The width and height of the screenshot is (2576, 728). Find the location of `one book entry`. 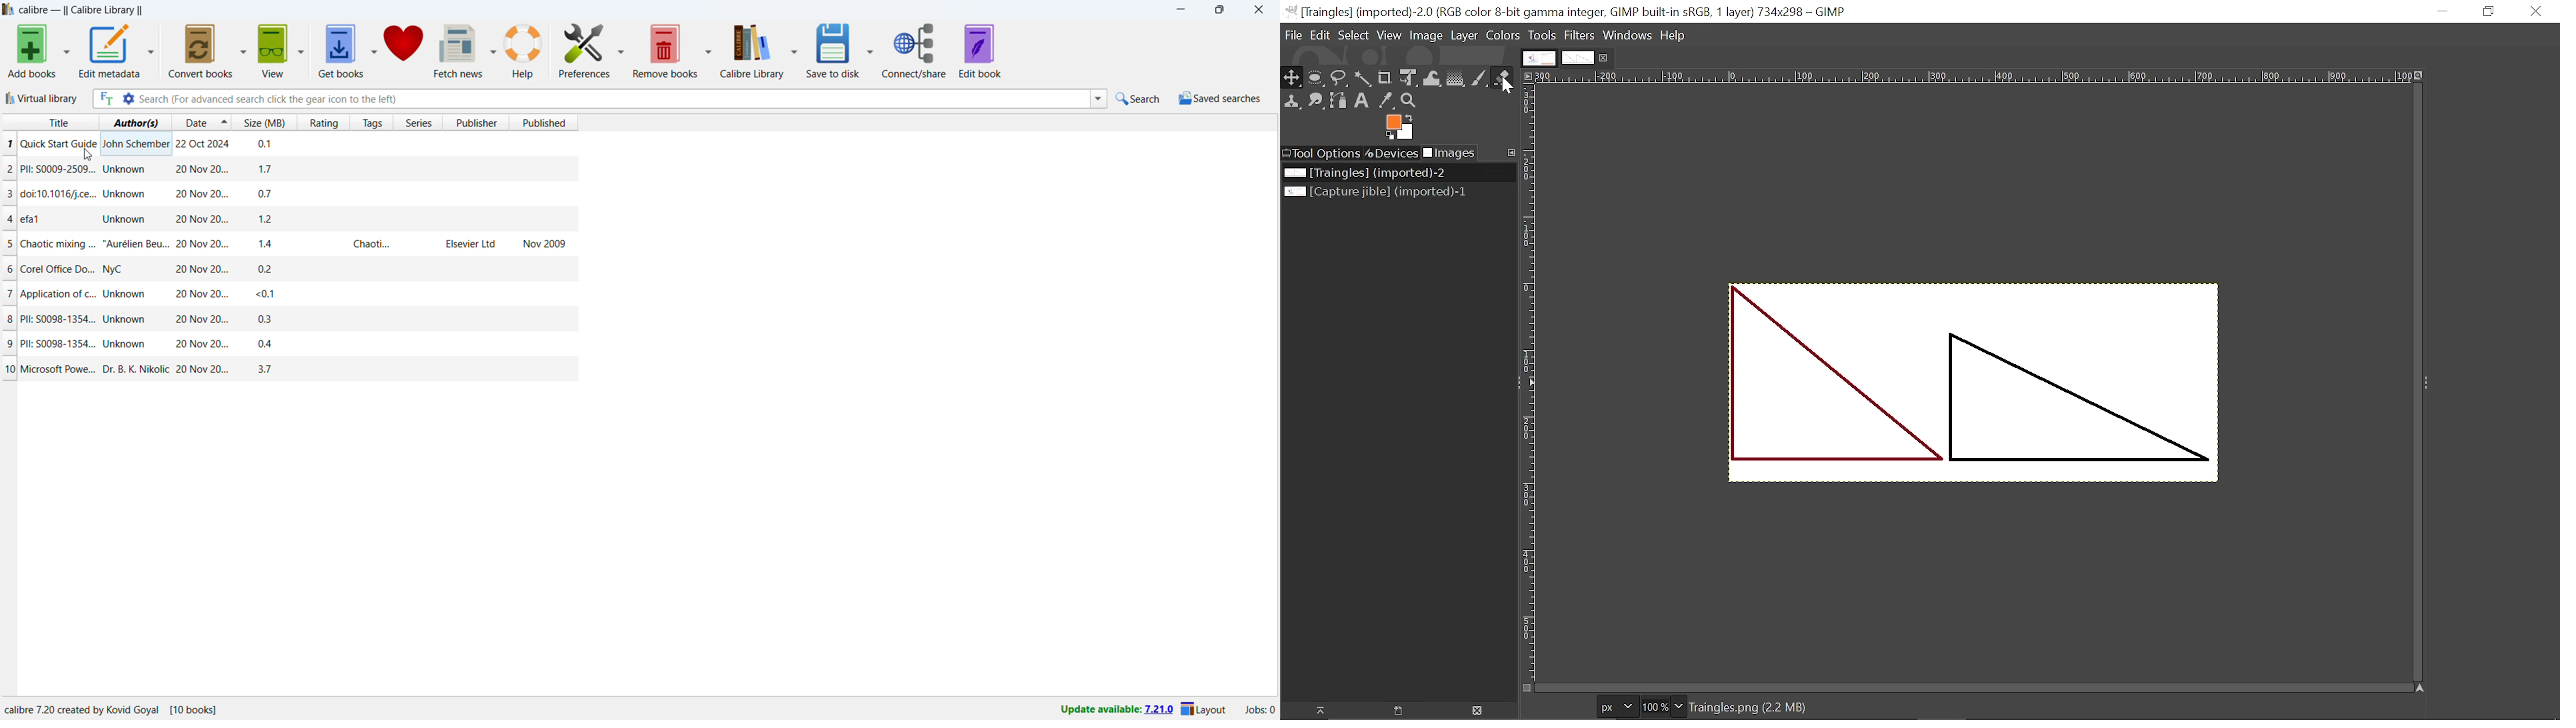

one book entry is located at coordinates (290, 219).